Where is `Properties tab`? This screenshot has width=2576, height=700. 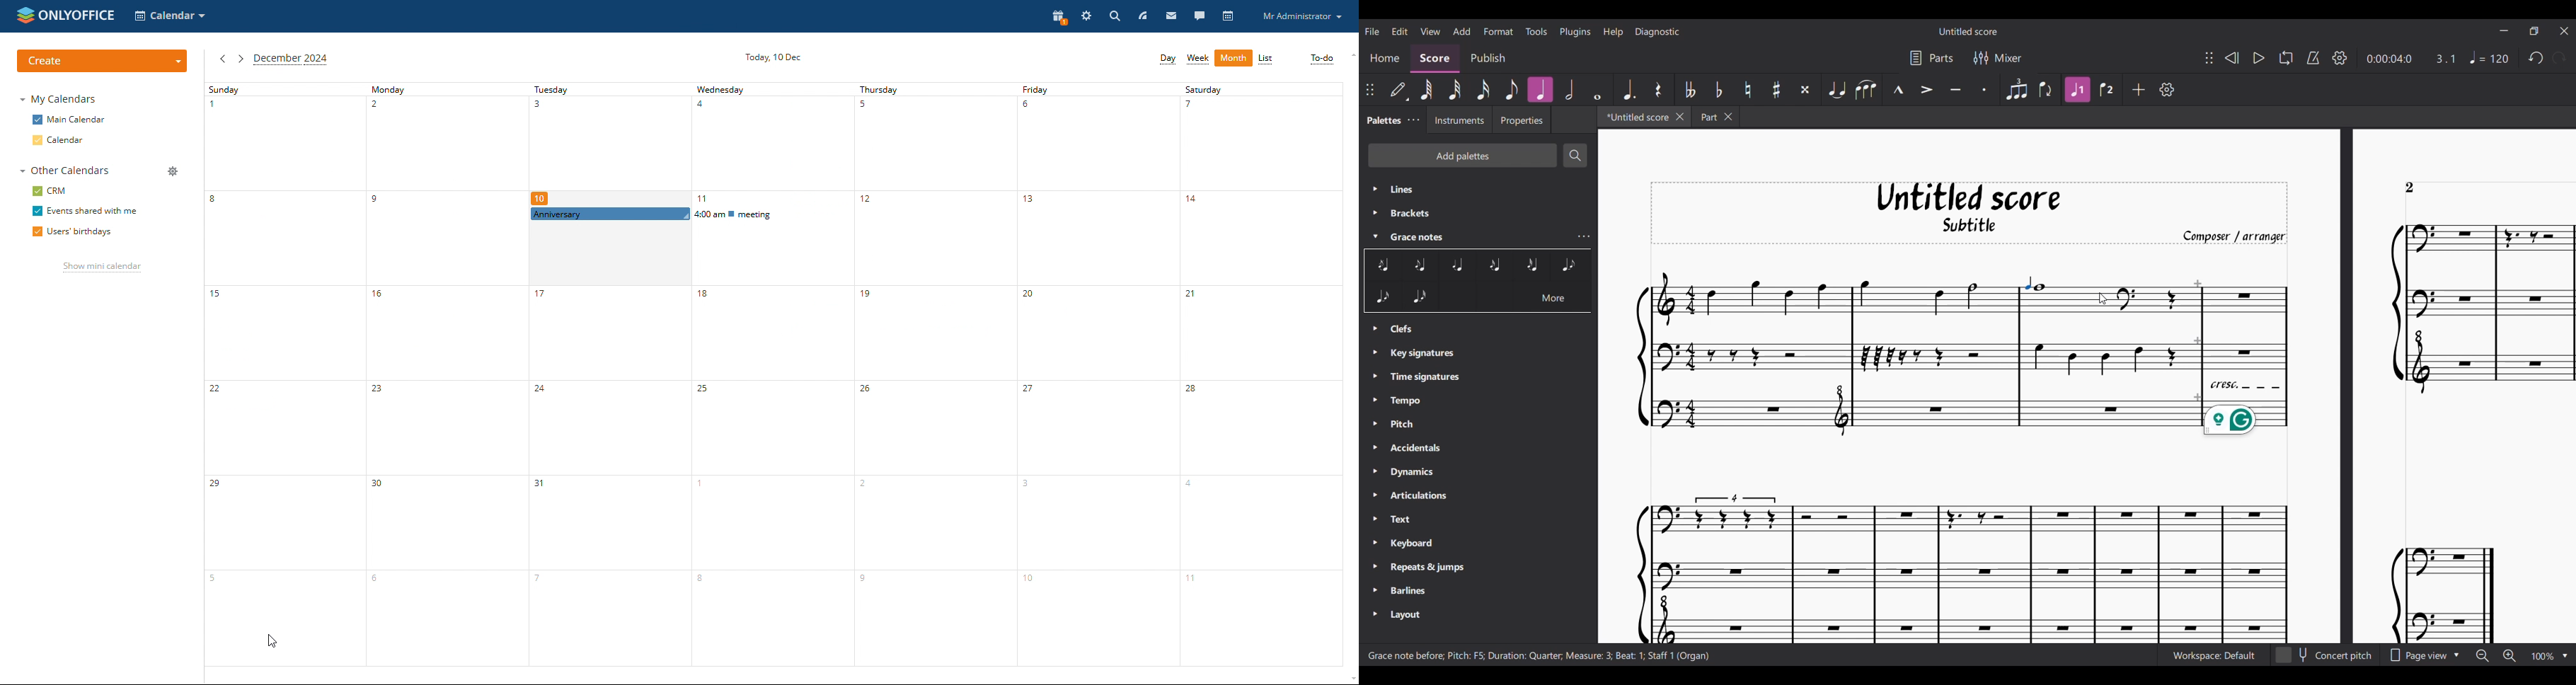
Properties tab is located at coordinates (1521, 120).